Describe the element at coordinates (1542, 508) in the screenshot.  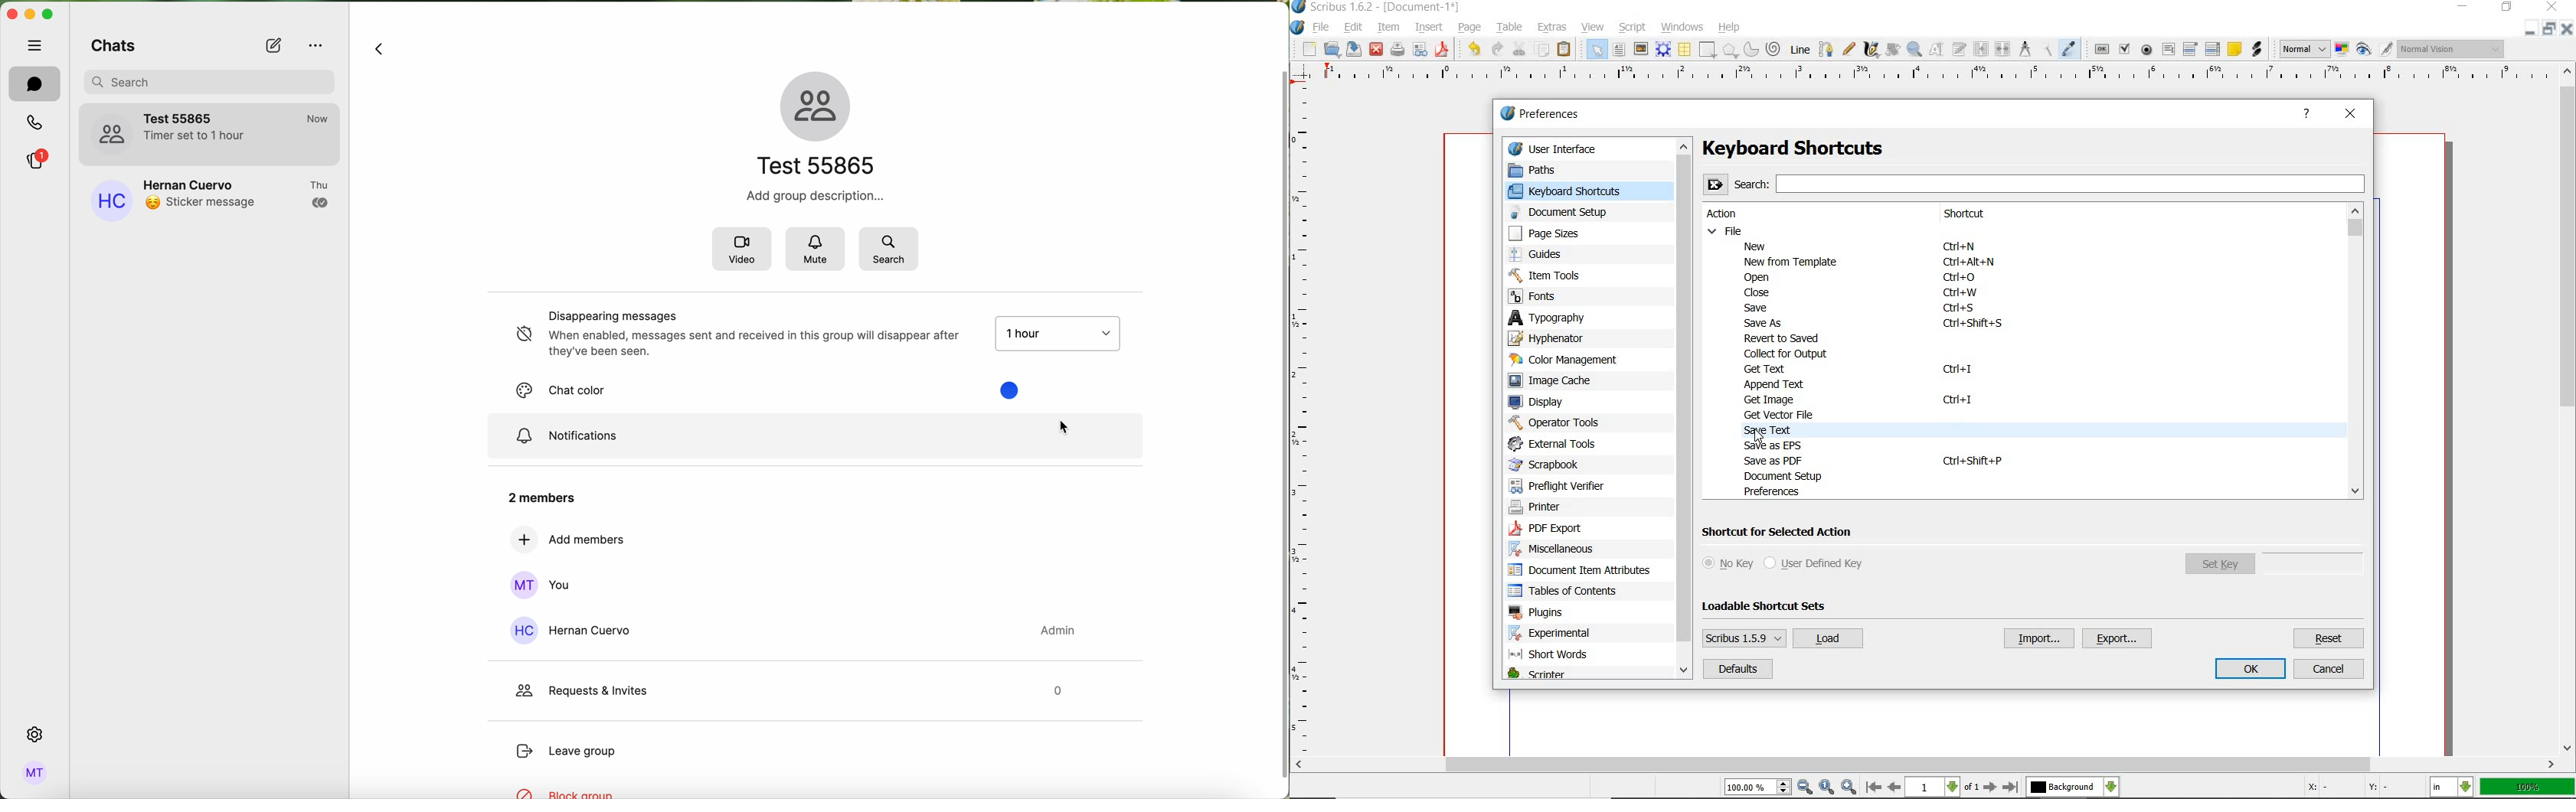
I see `printer` at that location.